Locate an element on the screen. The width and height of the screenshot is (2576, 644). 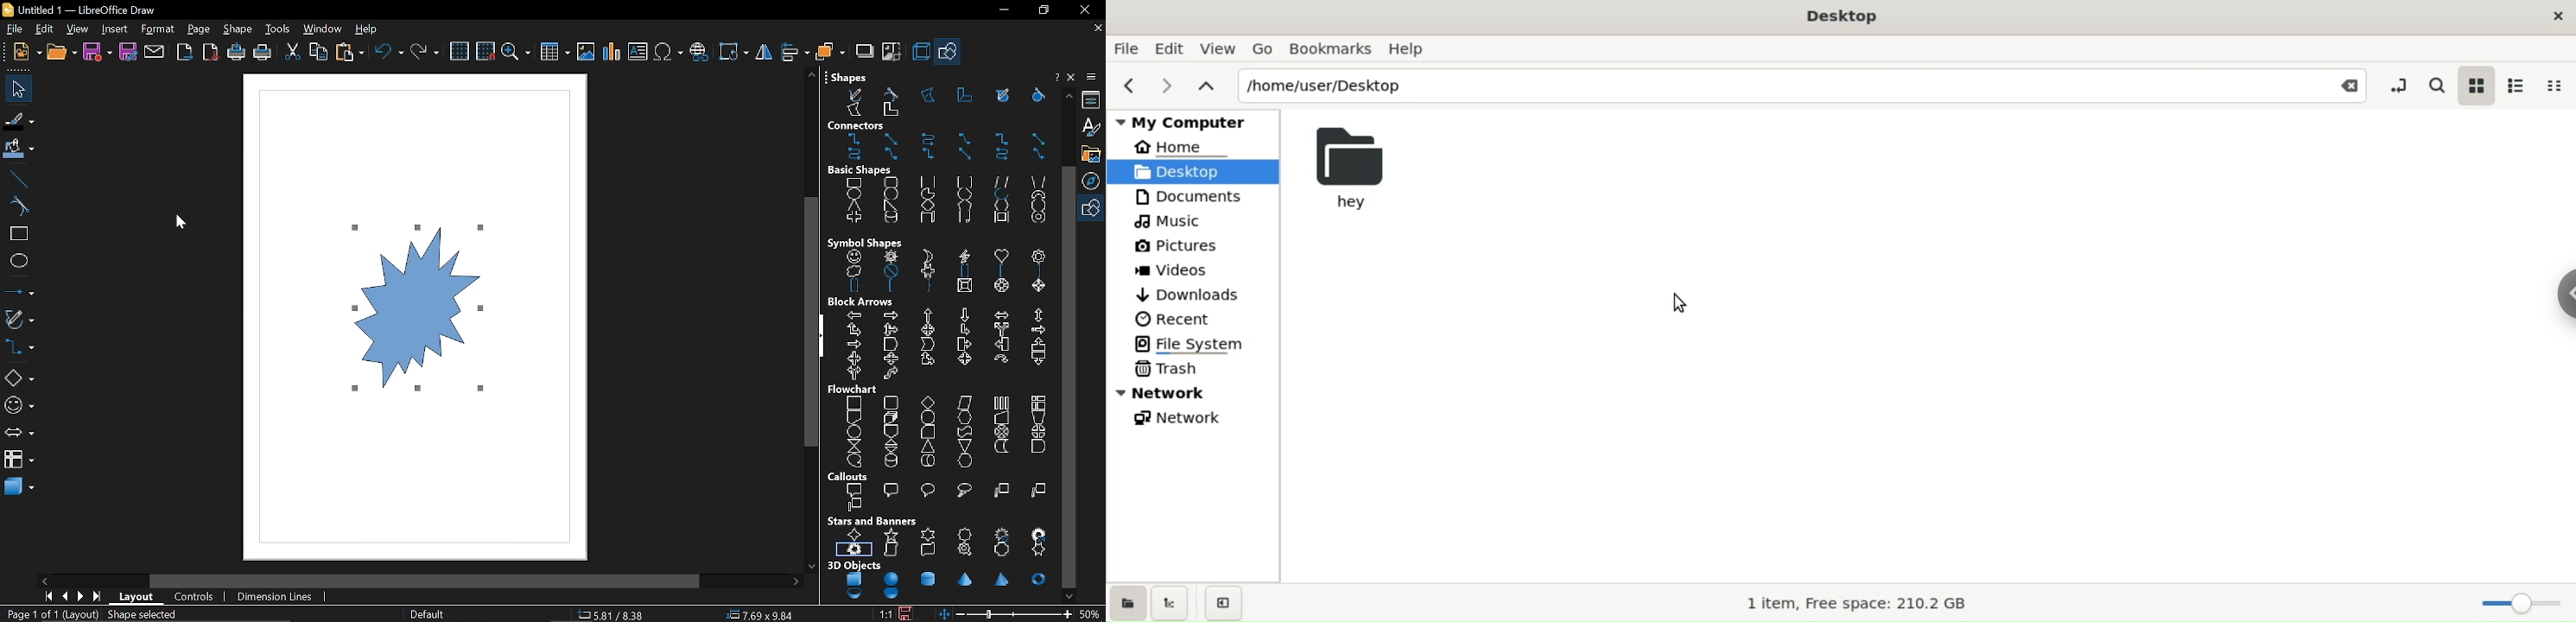
page is located at coordinates (199, 29).